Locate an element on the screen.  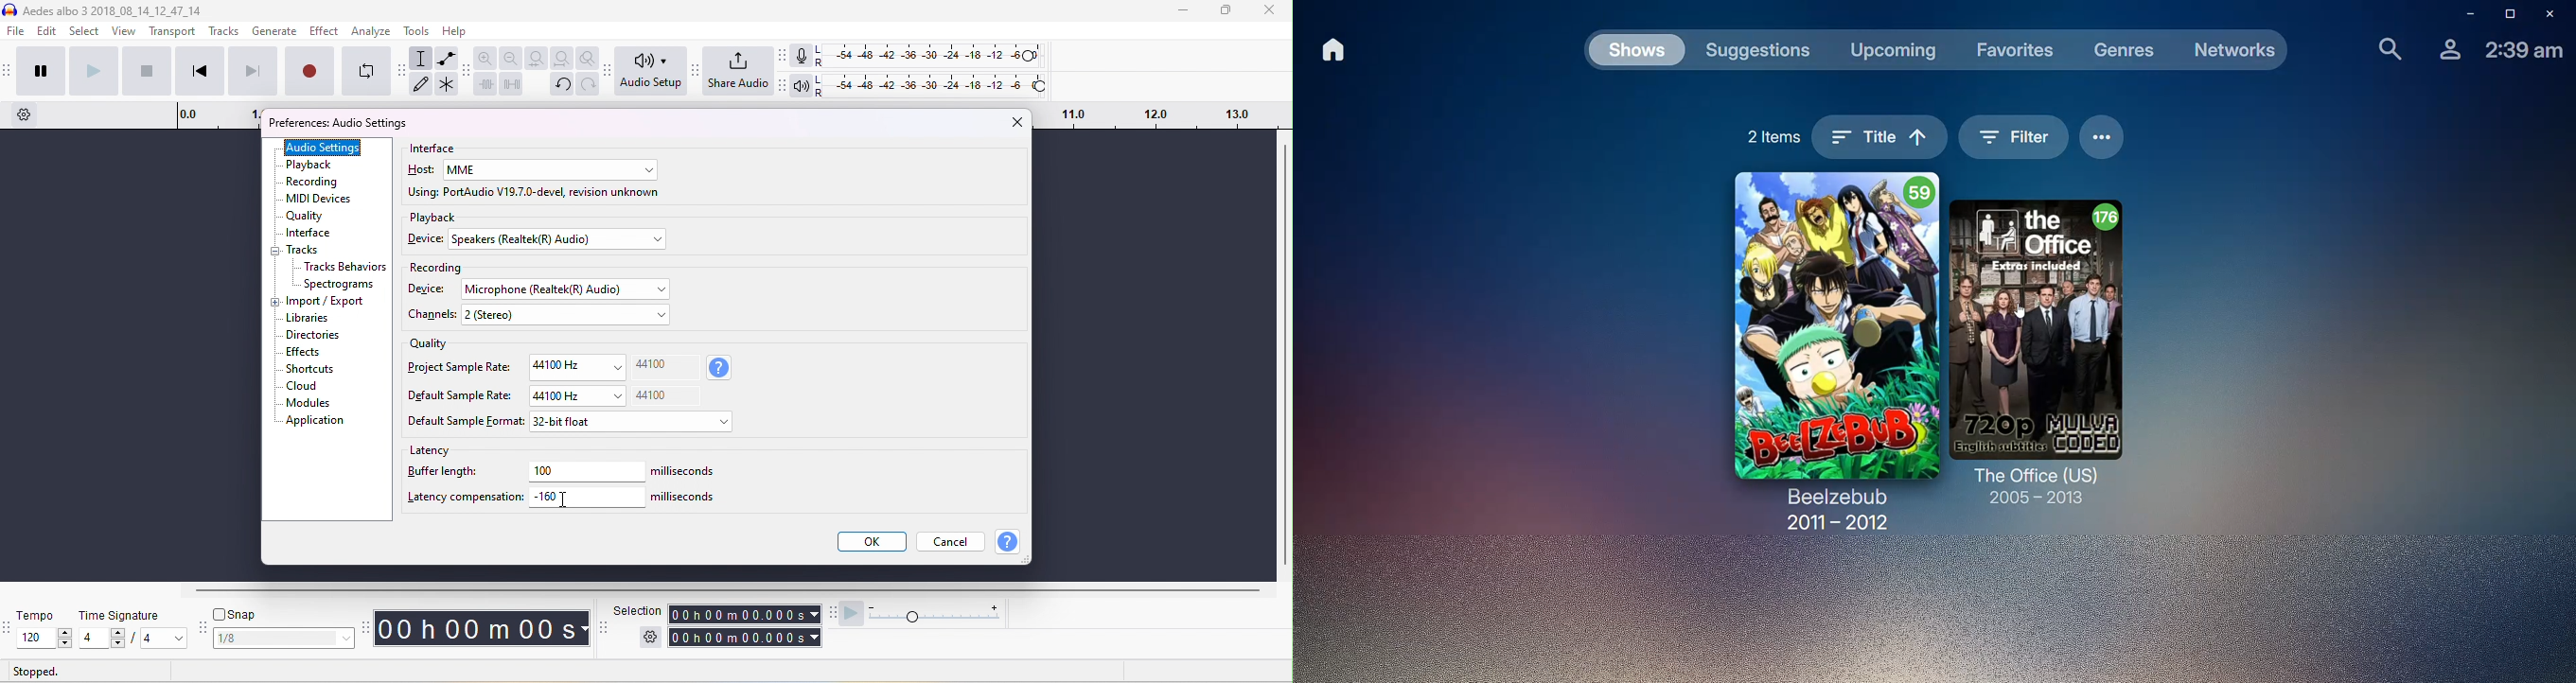
Find is located at coordinates (2381, 49).